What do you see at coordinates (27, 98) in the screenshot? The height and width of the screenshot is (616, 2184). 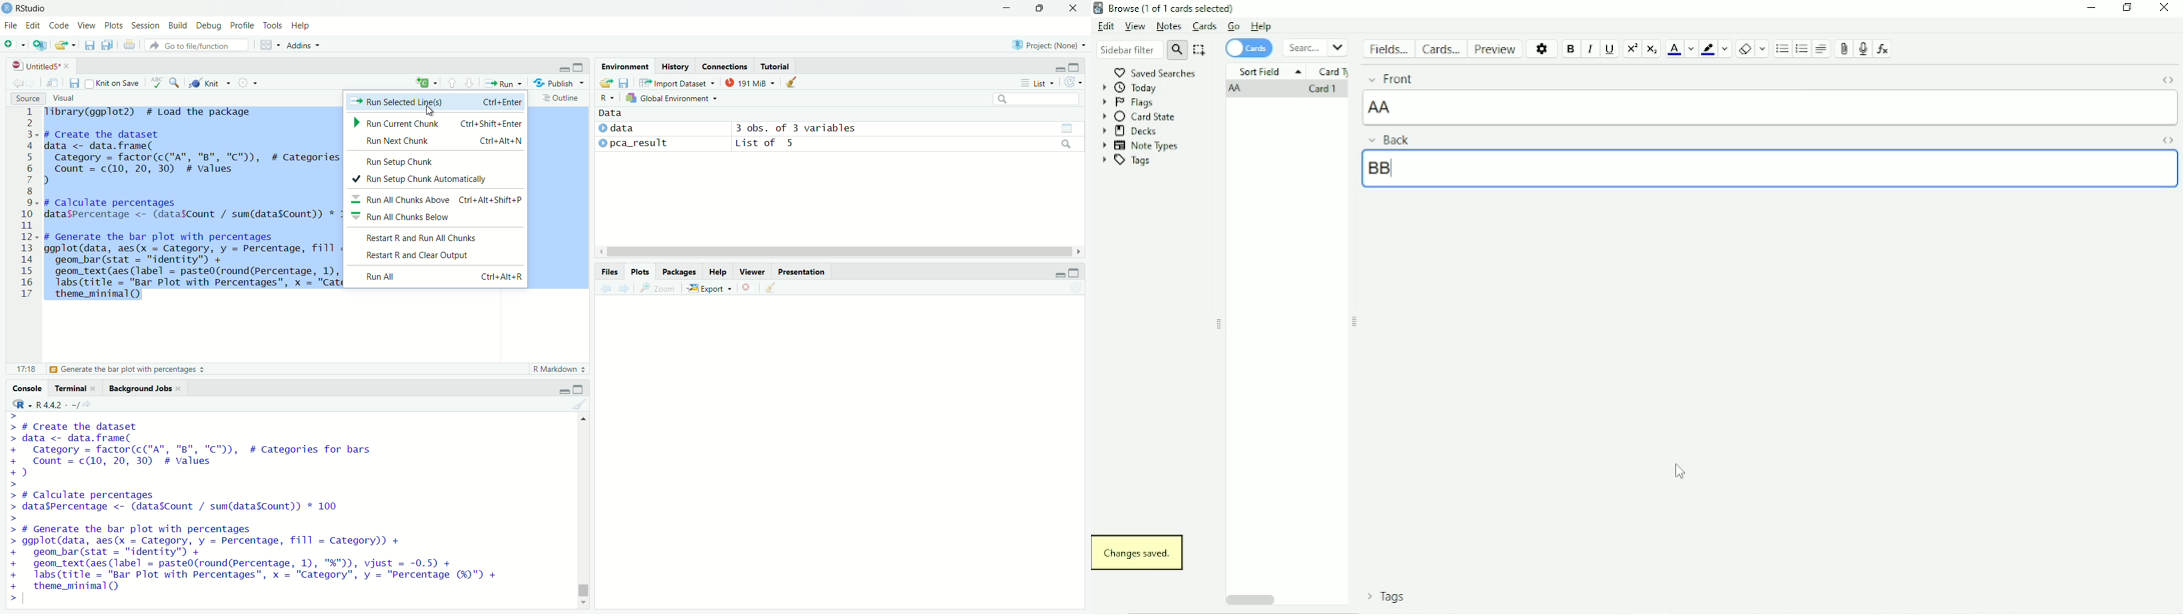 I see `source` at bounding box center [27, 98].